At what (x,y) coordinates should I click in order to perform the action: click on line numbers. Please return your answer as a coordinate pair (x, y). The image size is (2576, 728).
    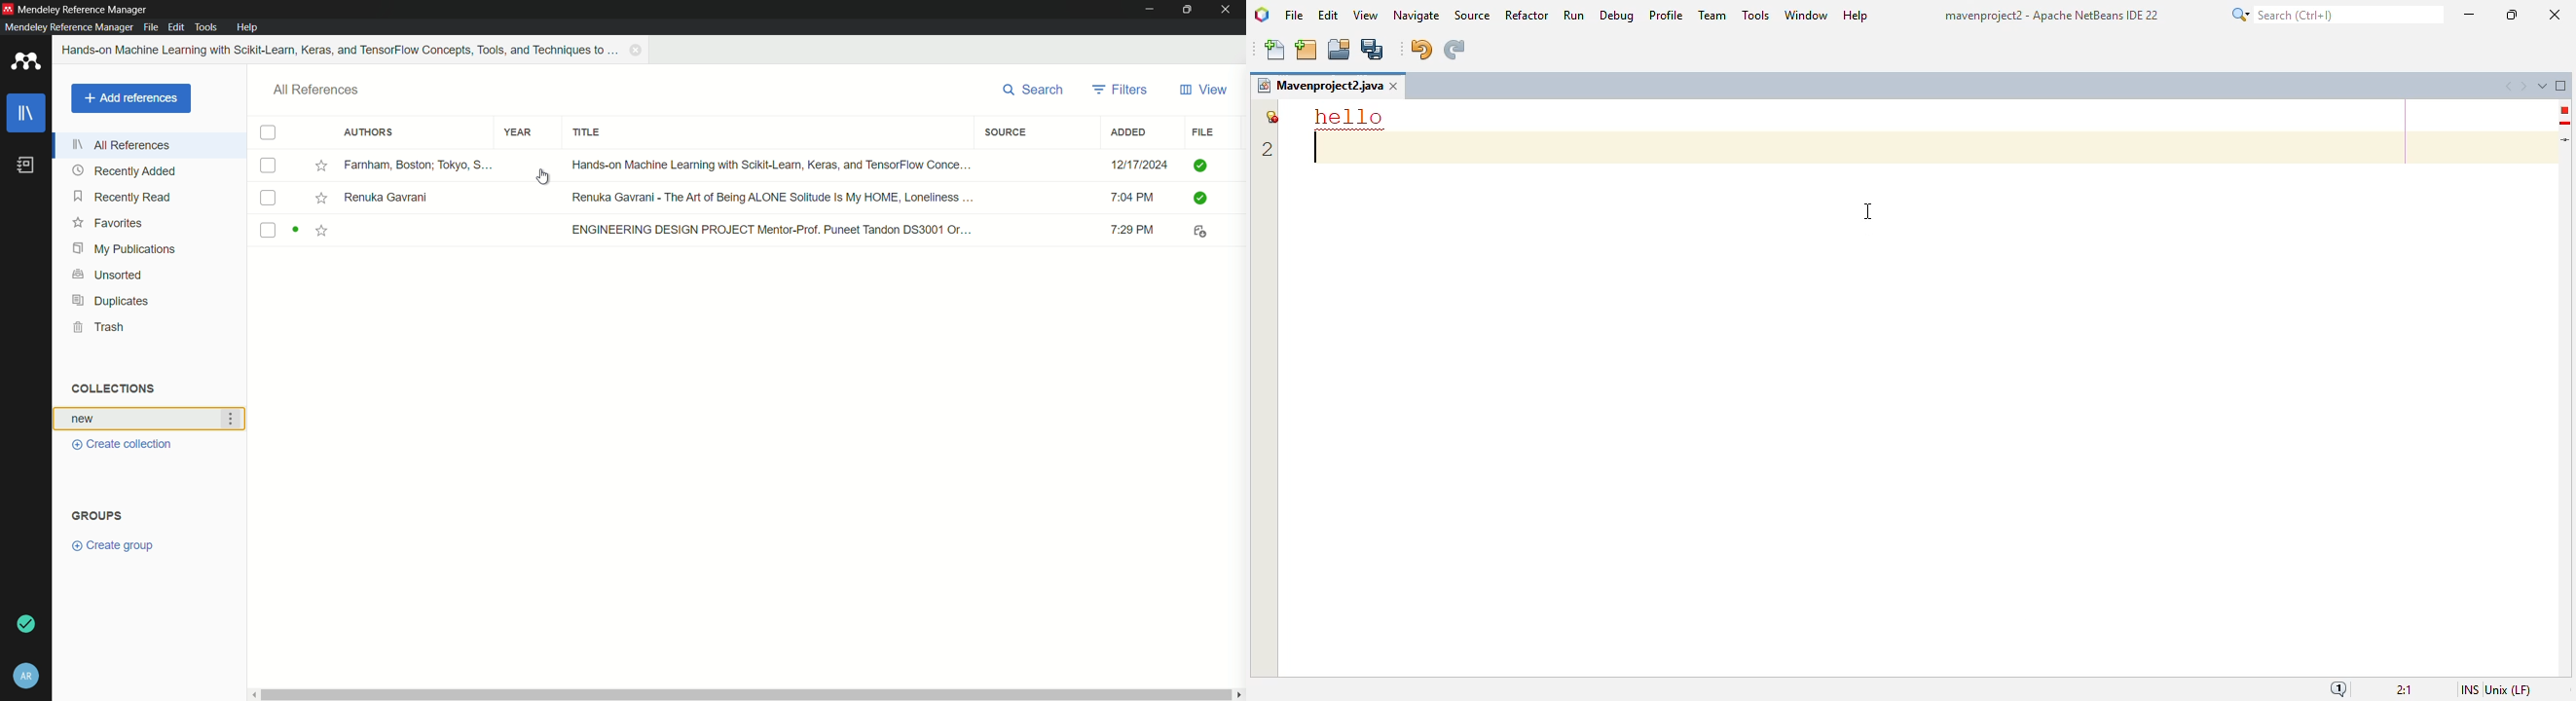
    Looking at the image, I should click on (1268, 131).